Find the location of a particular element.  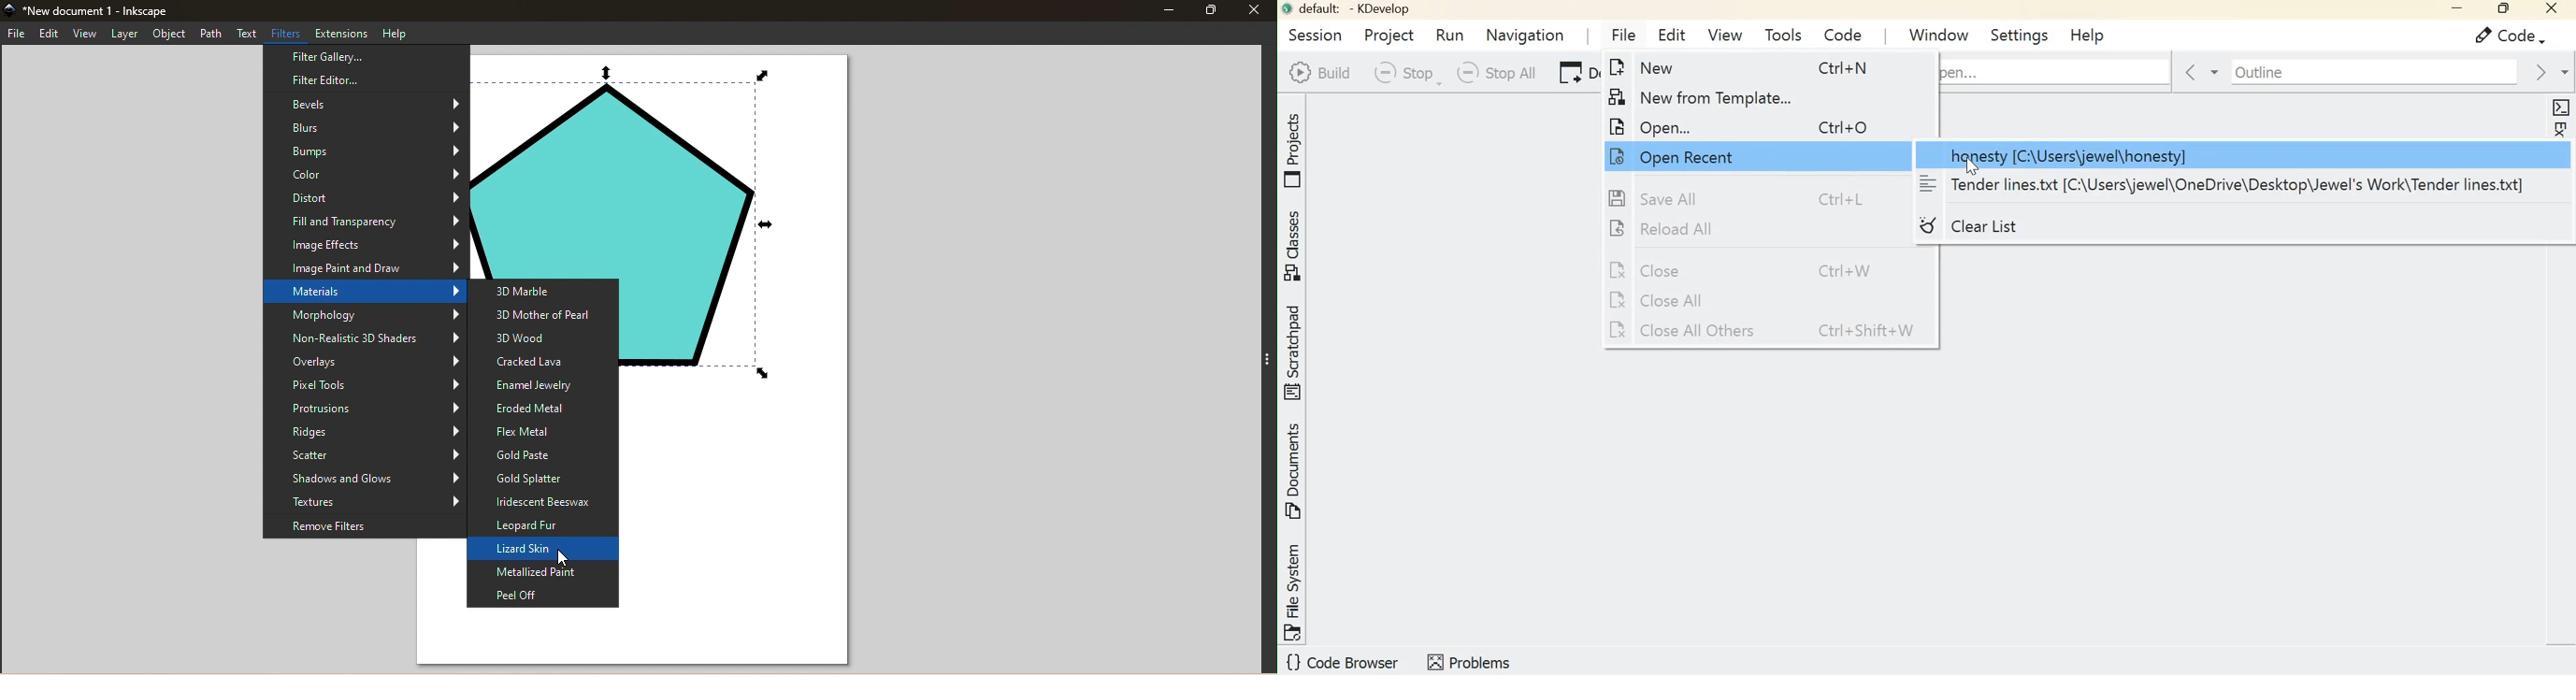

File is located at coordinates (17, 35).